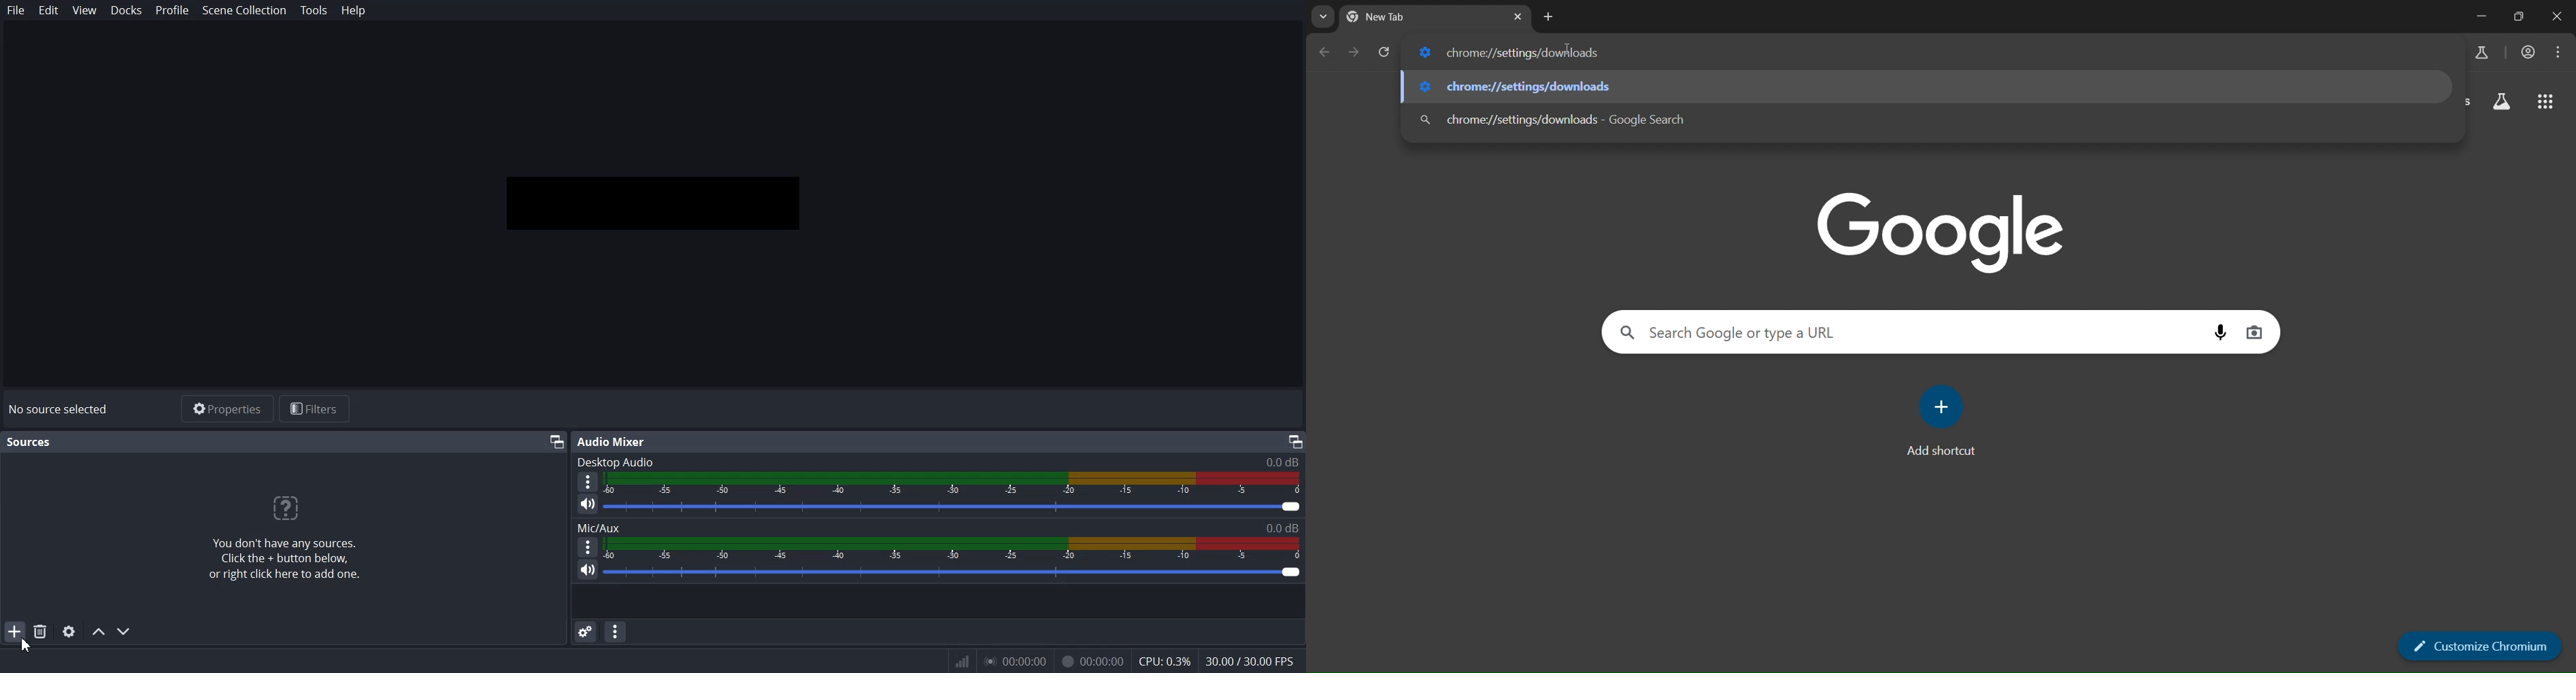  I want to click on Text, so click(611, 442).